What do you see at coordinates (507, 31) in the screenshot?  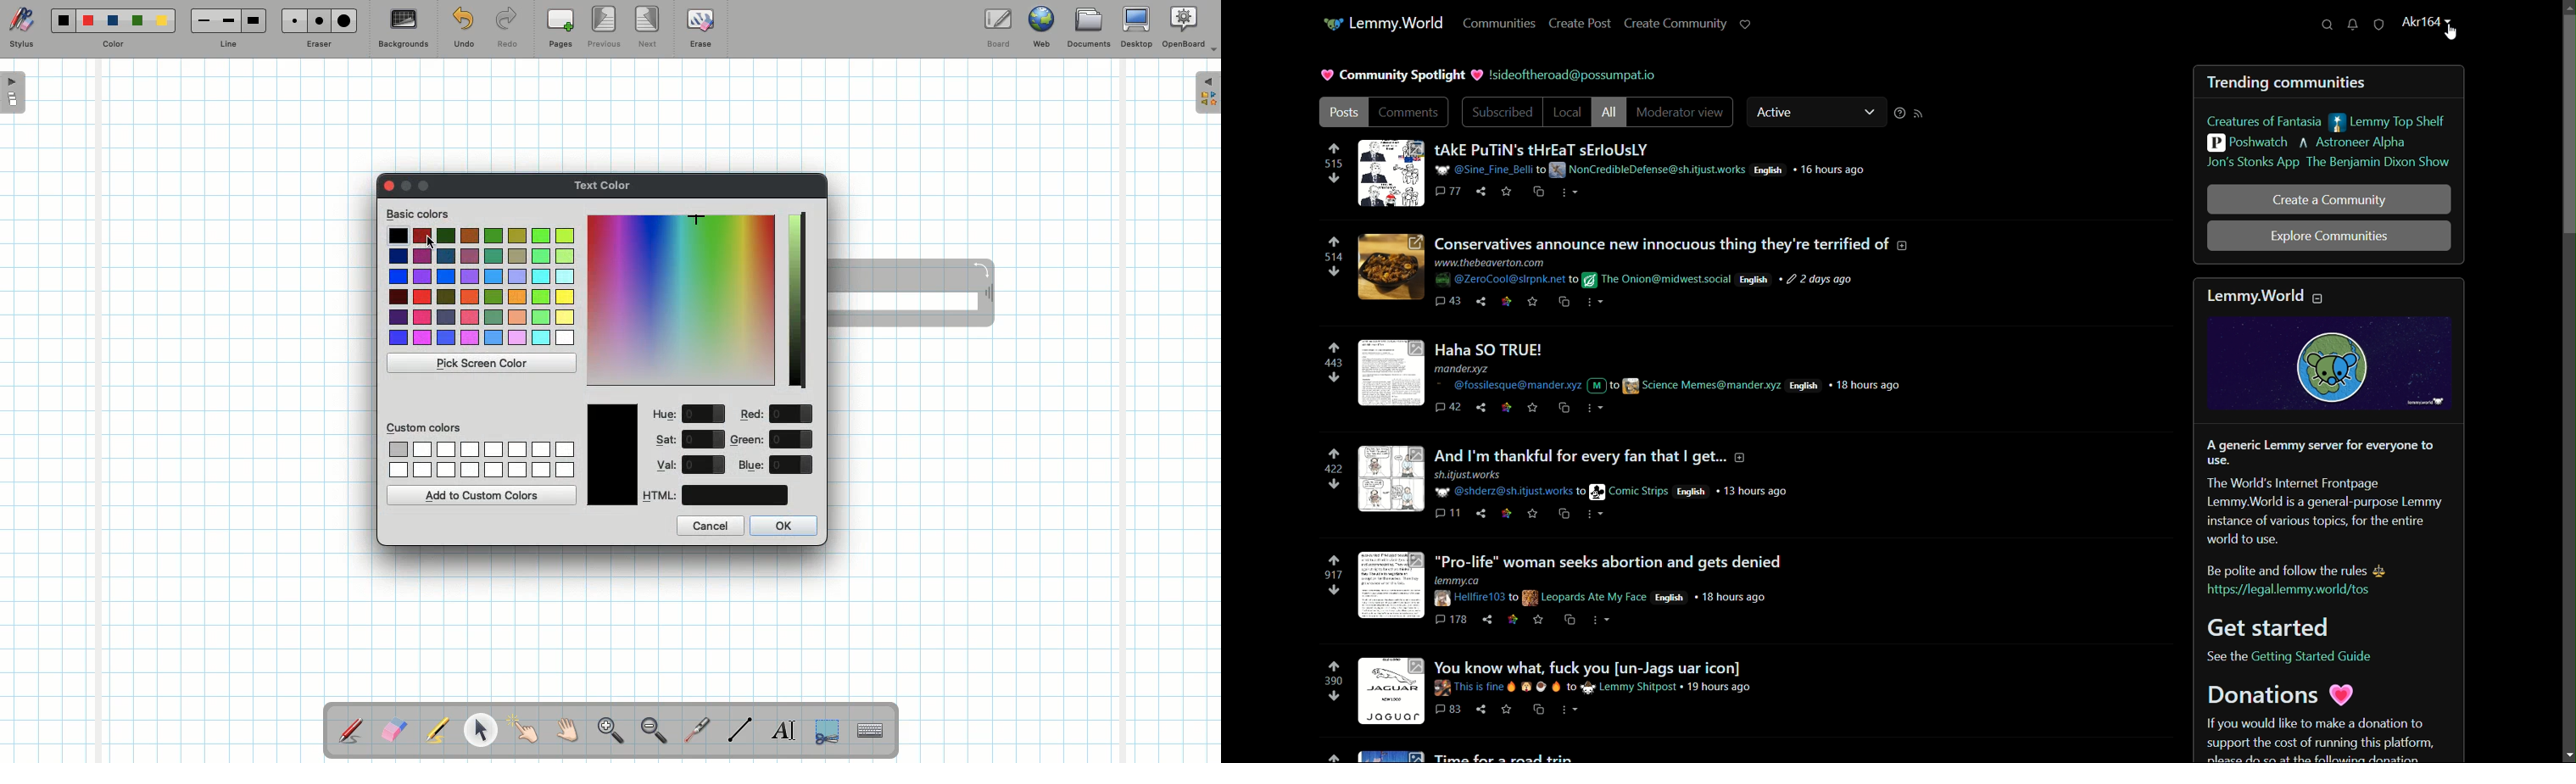 I see `Redo` at bounding box center [507, 31].